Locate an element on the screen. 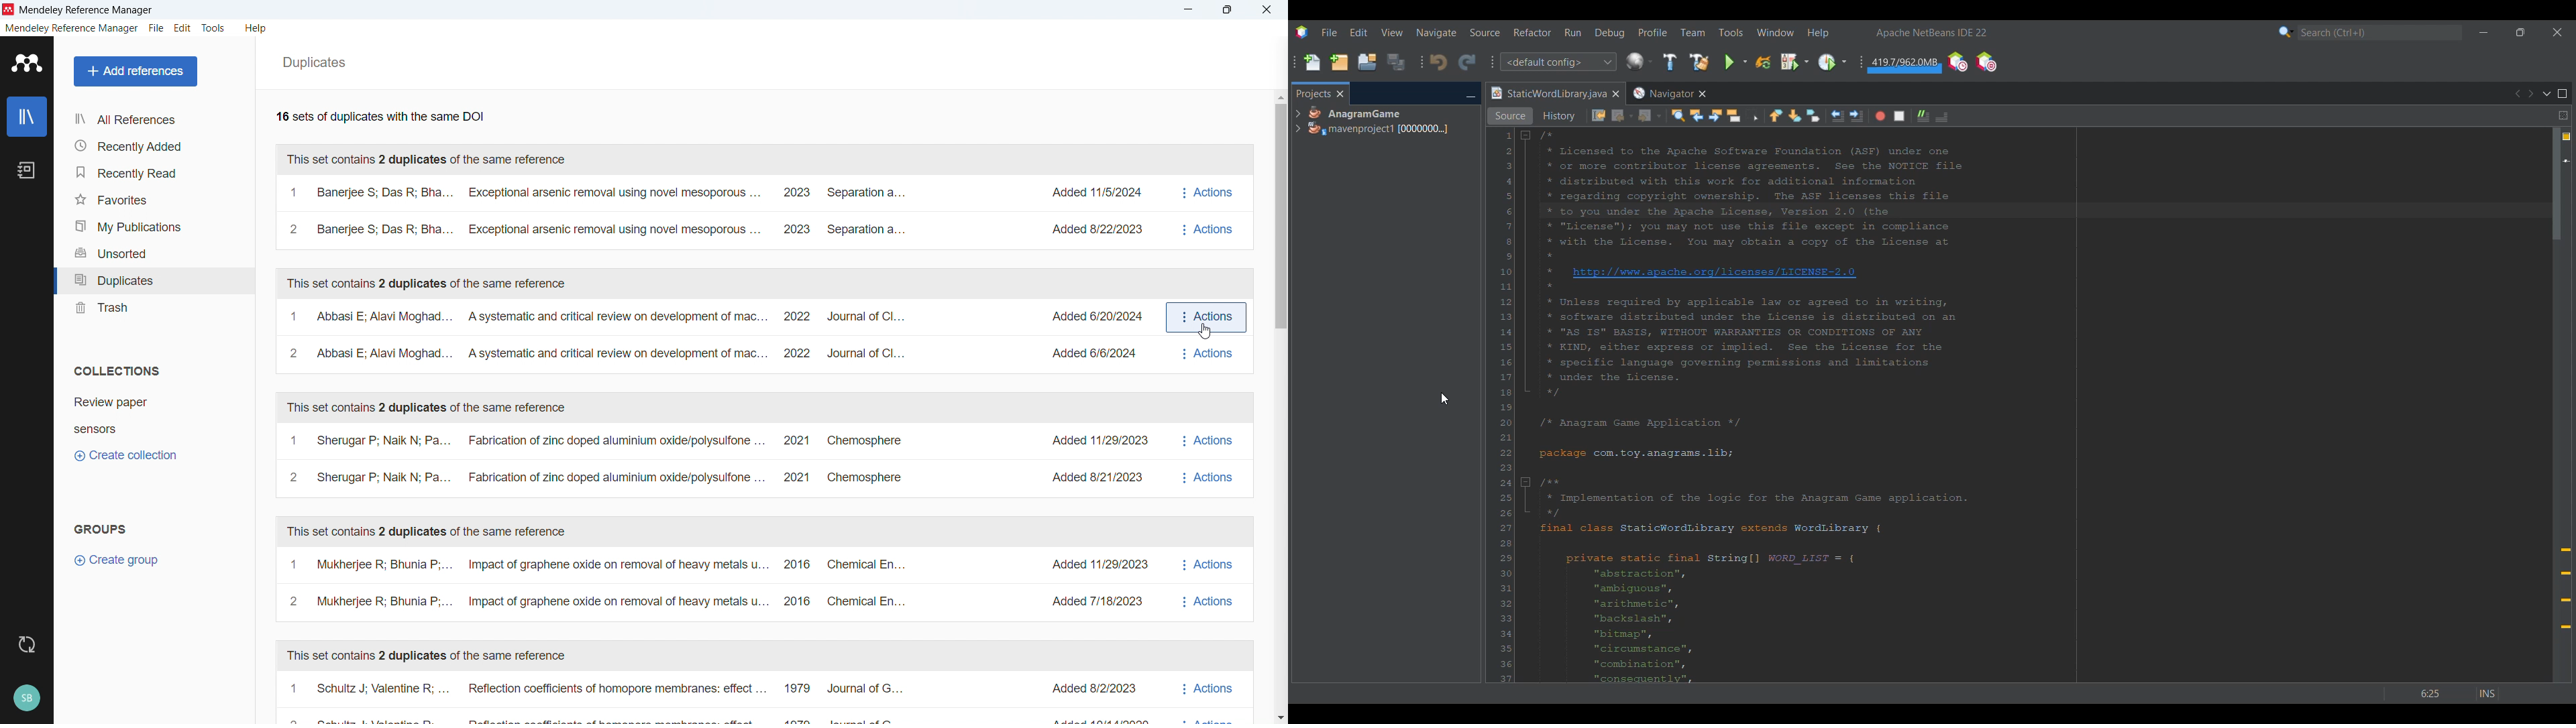 This screenshot has width=2576, height=728. edit is located at coordinates (182, 27).